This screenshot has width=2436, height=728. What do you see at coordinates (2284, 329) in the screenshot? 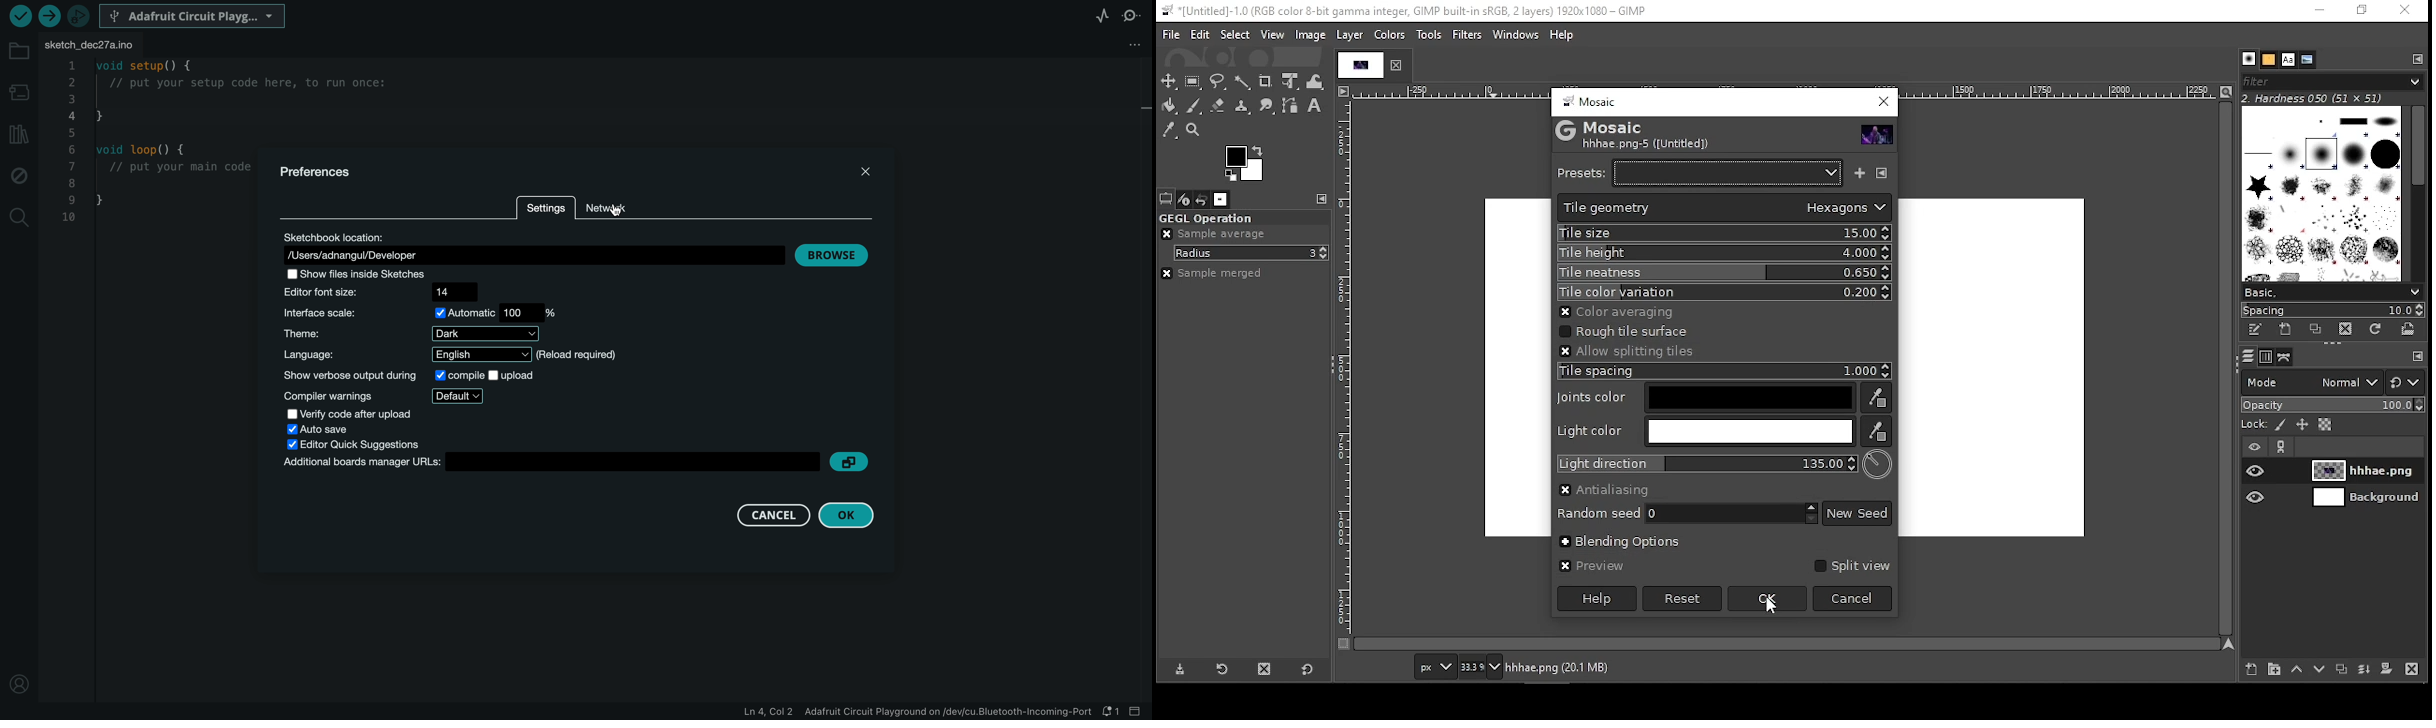
I see `create a new brush` at bounding box center [2284, 329].